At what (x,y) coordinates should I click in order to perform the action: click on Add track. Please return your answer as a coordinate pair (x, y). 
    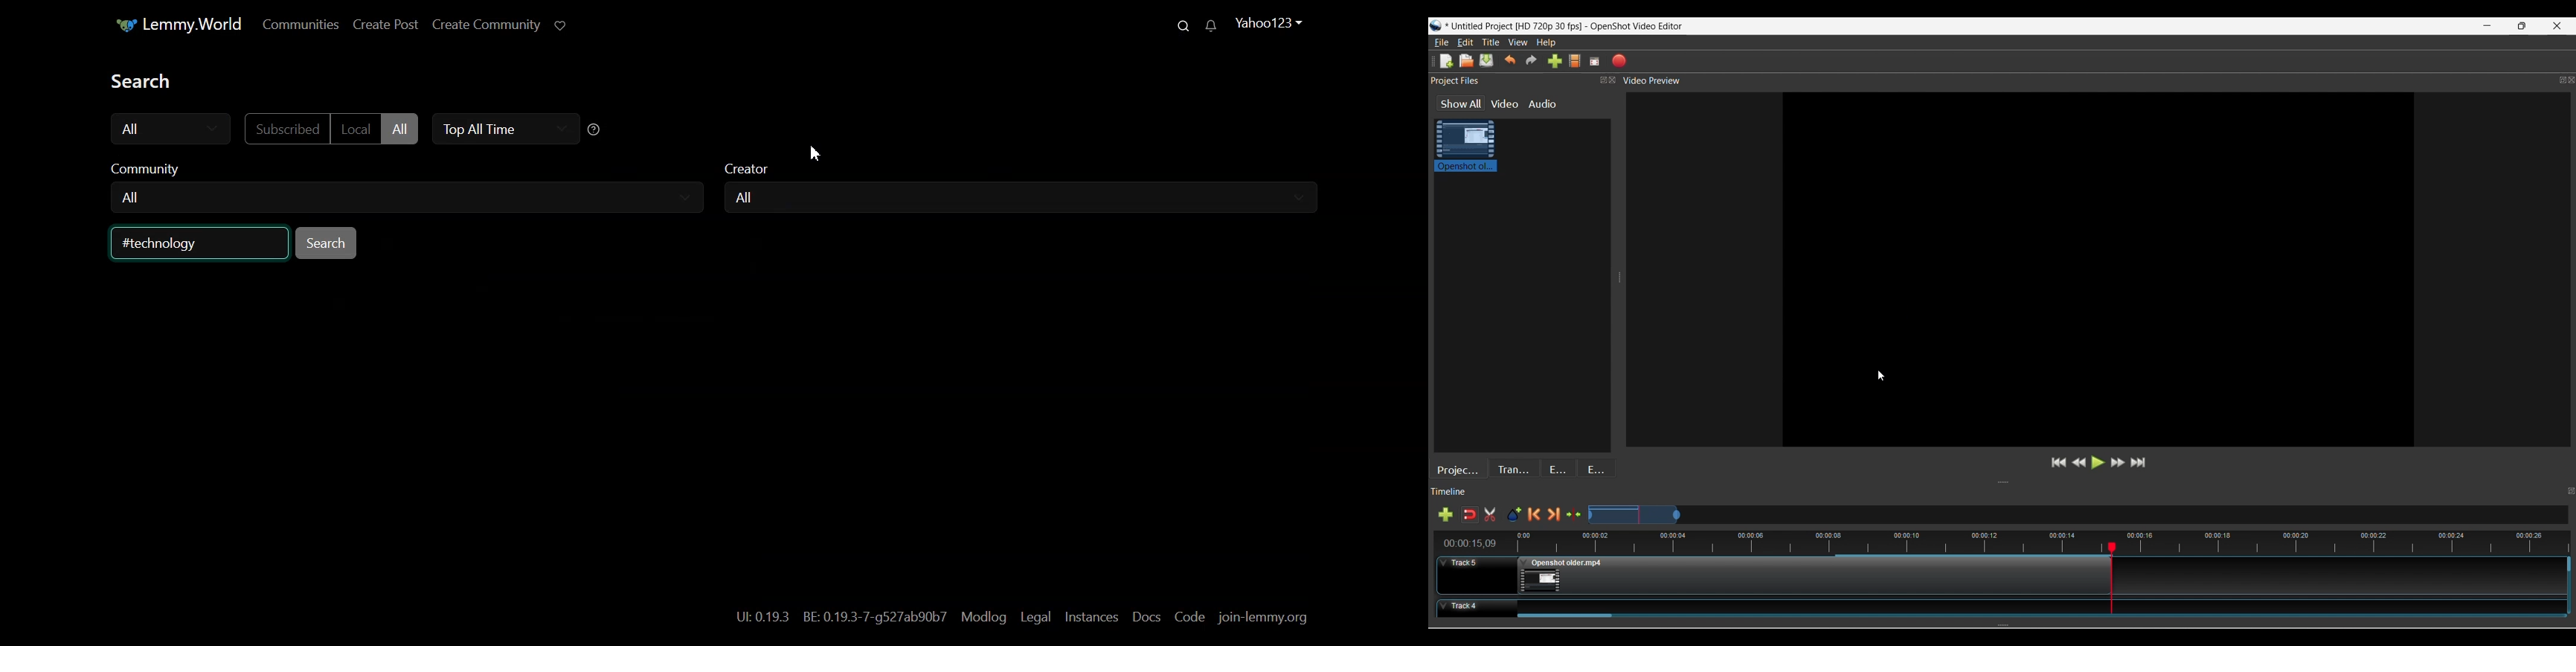
    Looking at the image, I should click on (1445, 514).